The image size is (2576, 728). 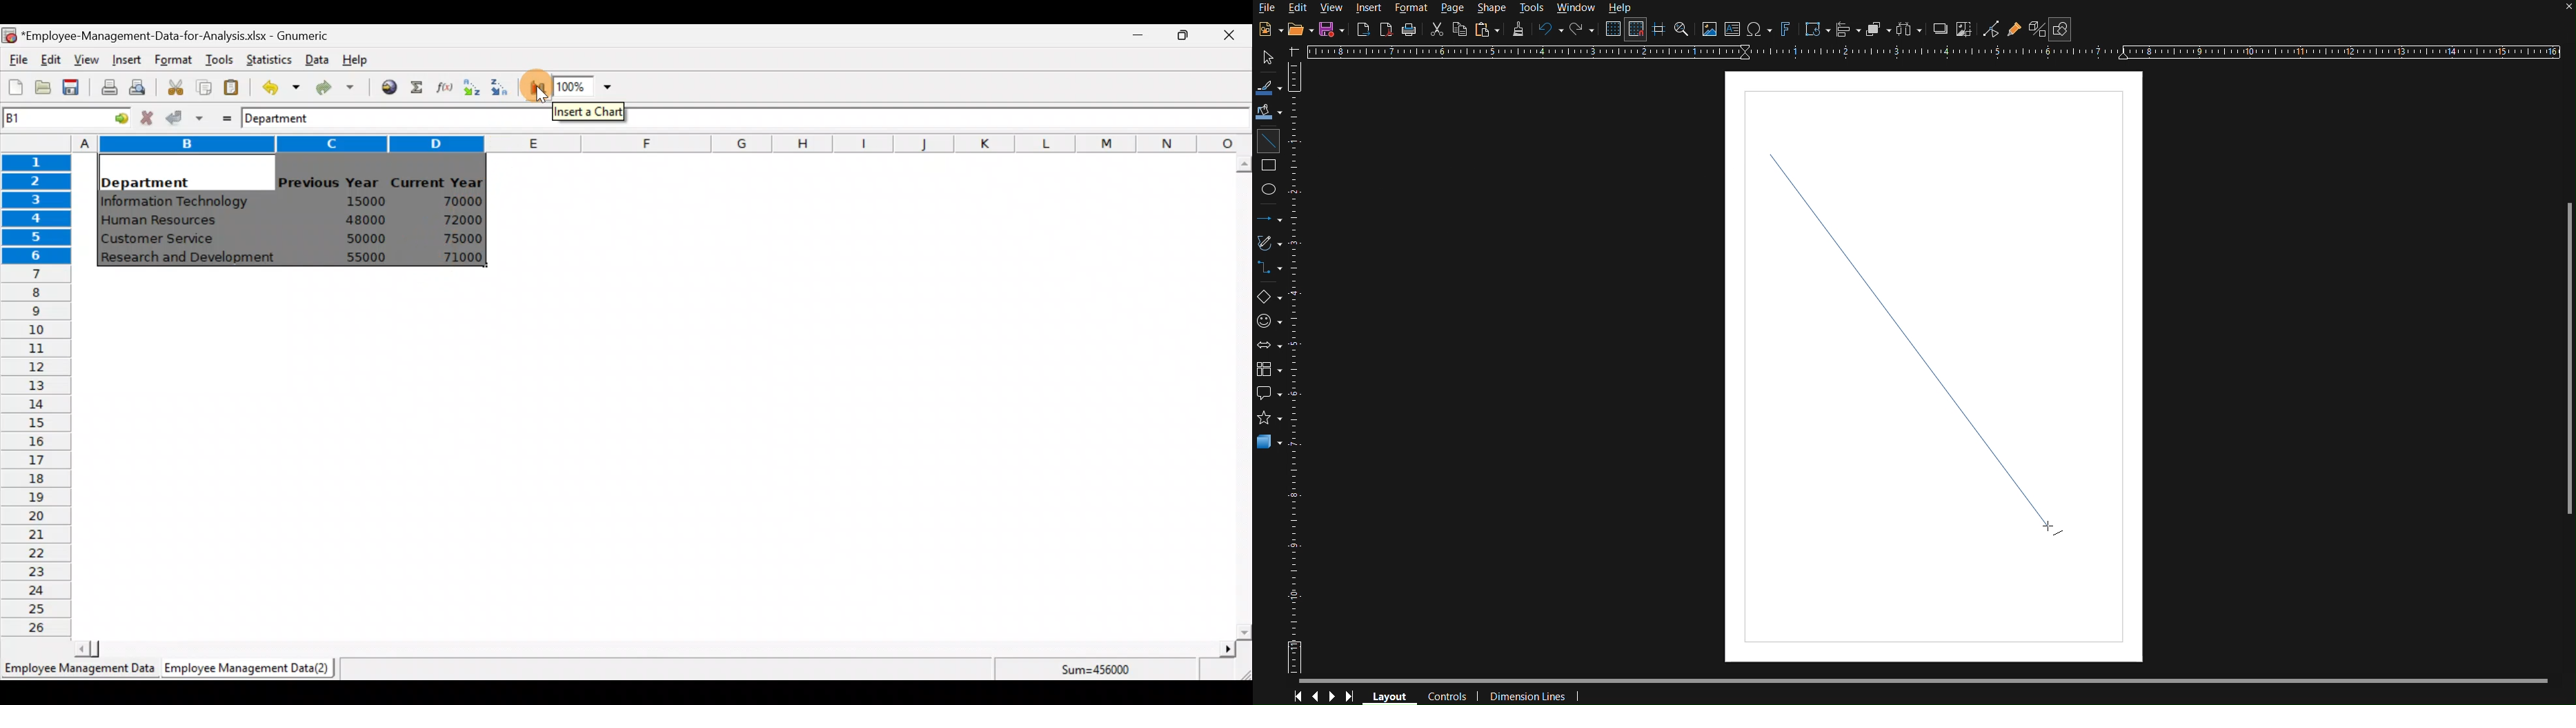 I want to click on Help, so click(x=363, y=59).